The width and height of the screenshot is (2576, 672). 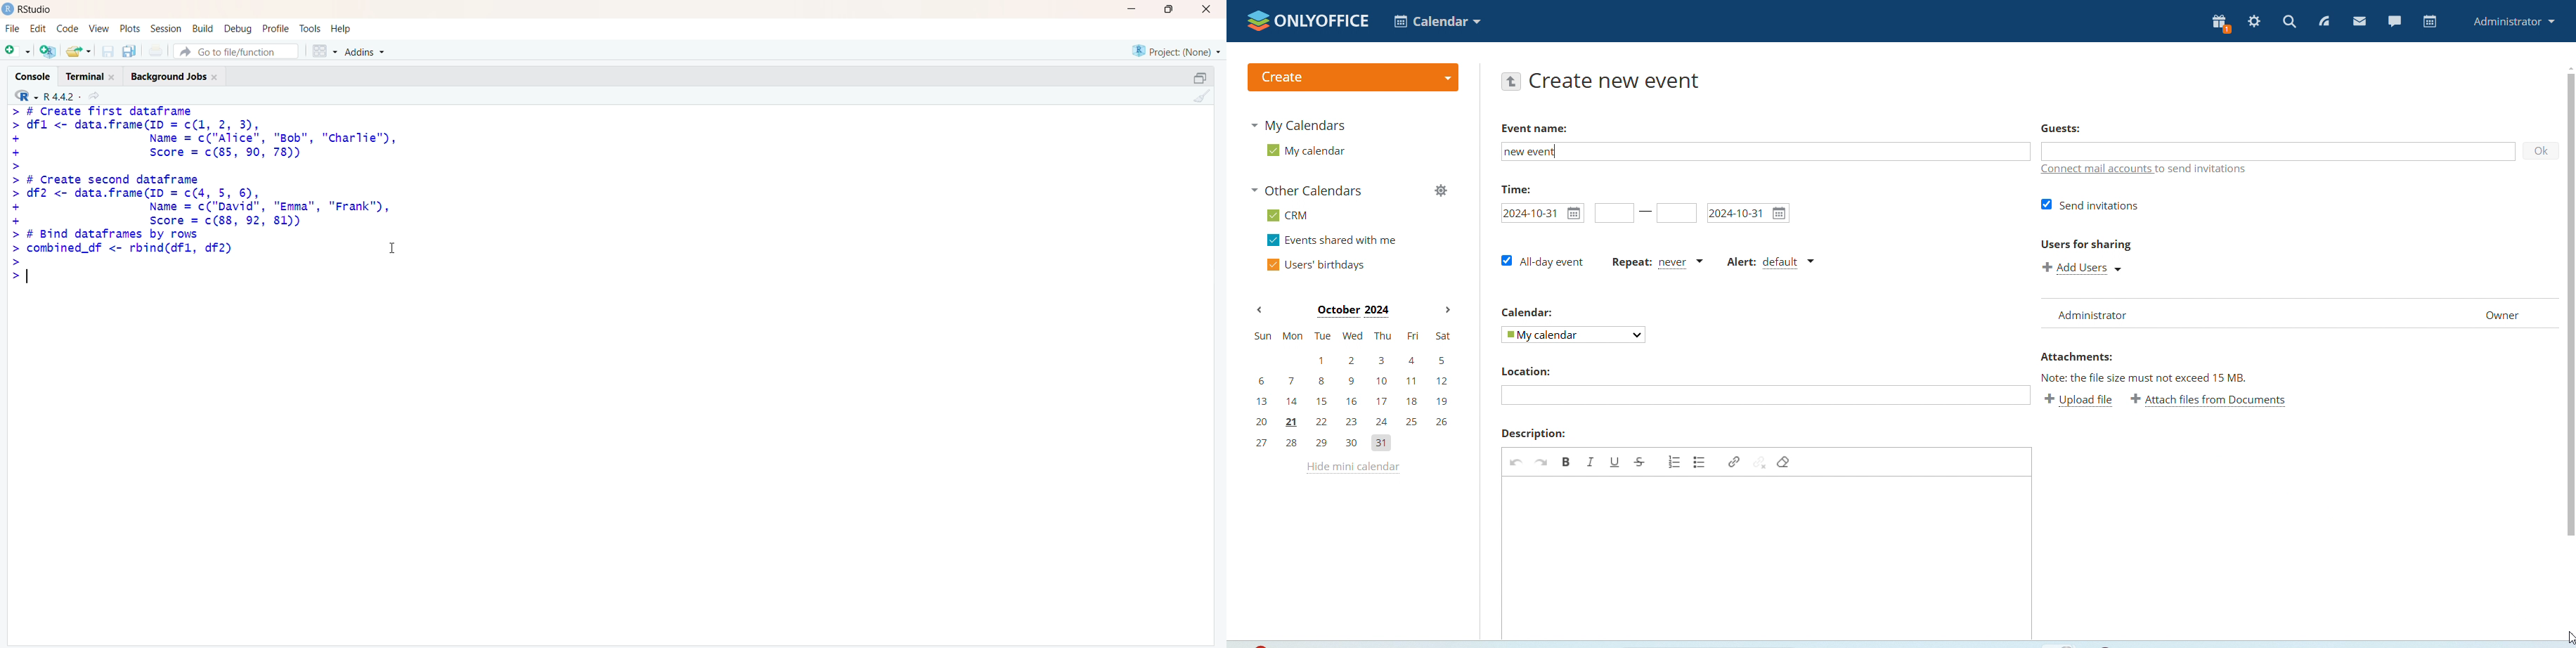 What do you see at coordinates (1198, 96) in the screenshot?
I see `clear console` at bounding box center [1198, 96].